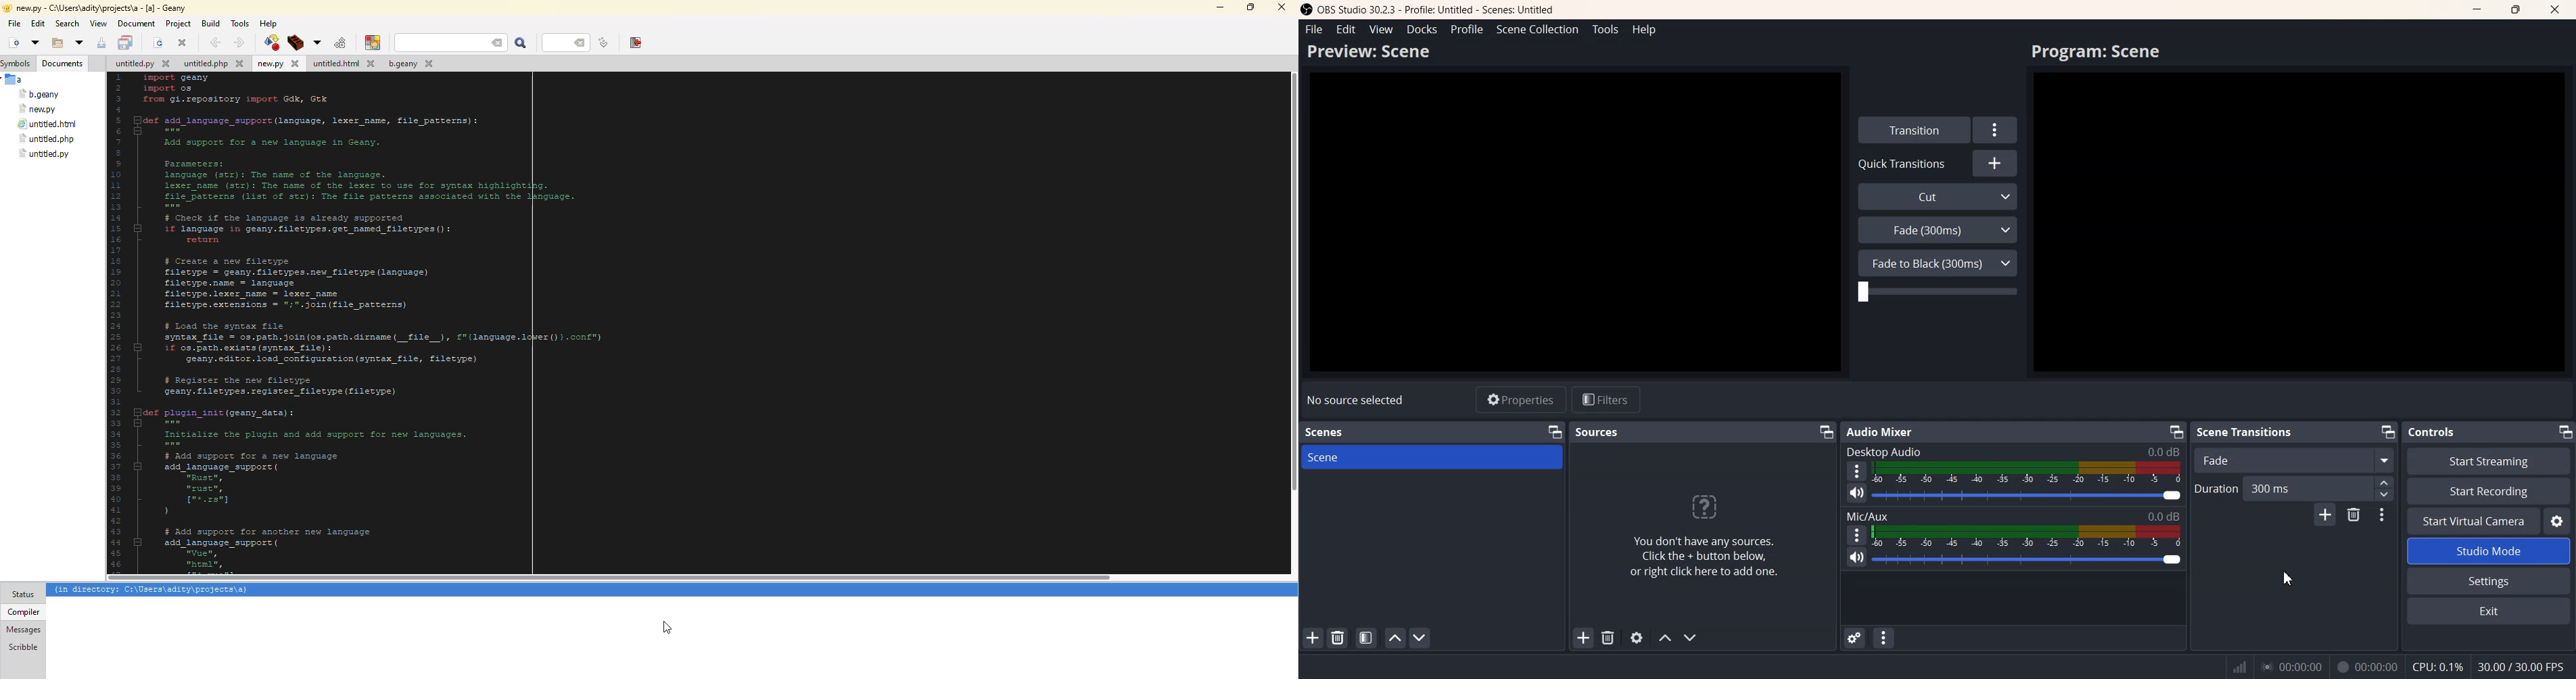  Describe the element at coordinates (373, 43) in the screenshot. I see `color` at that location.